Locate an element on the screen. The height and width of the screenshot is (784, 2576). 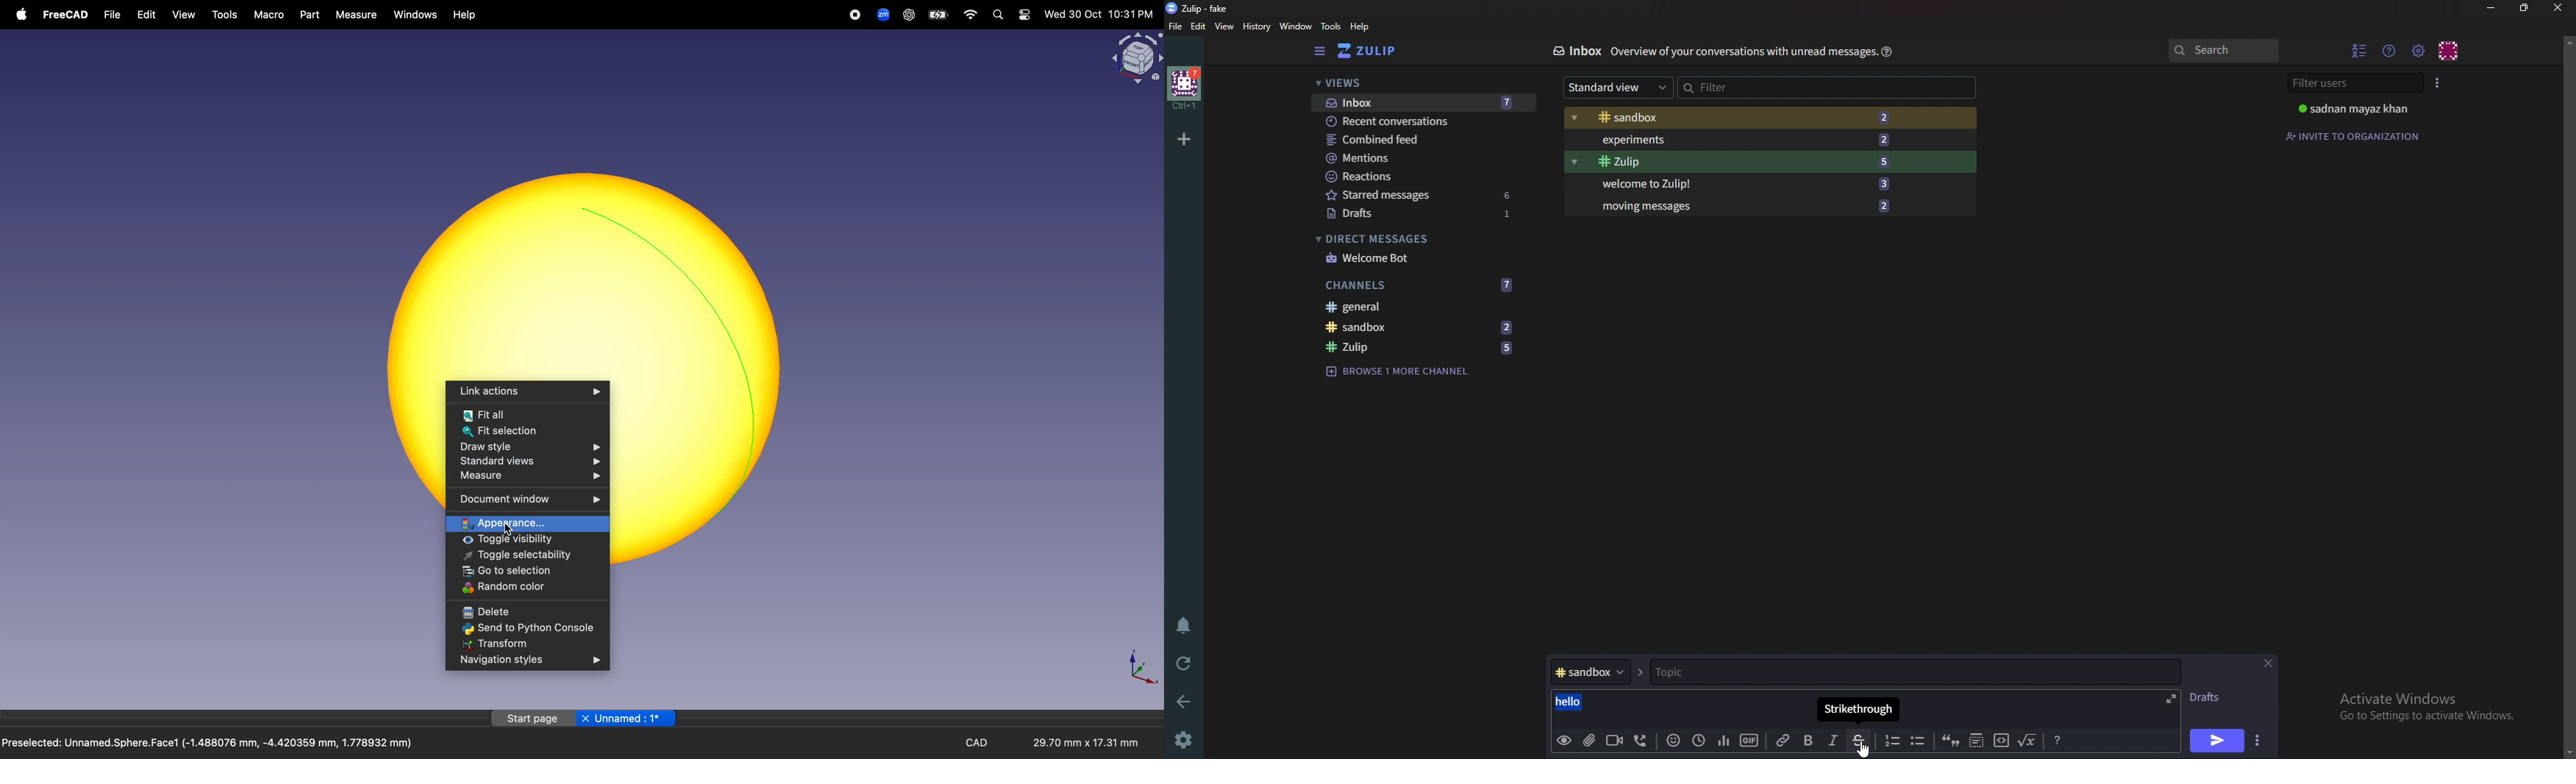
File is located at coordinates (1176, 26).